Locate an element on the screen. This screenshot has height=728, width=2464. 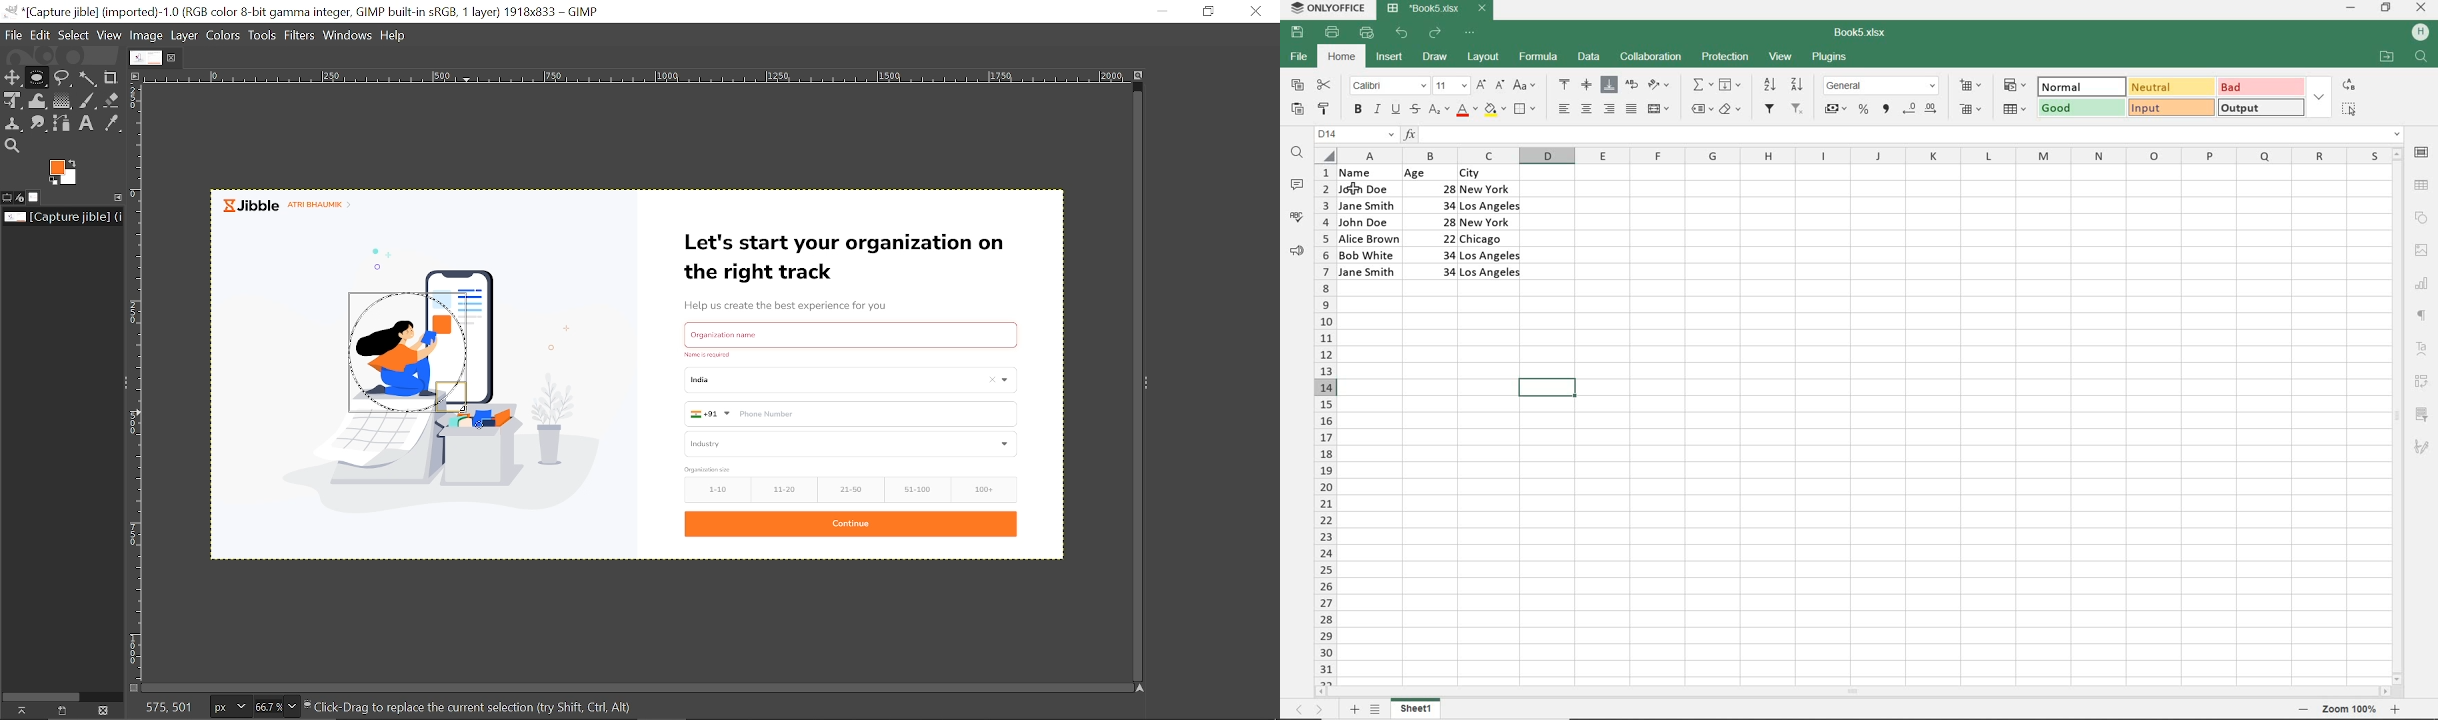
SELECT ALL is located at coordinates (2349, 108).